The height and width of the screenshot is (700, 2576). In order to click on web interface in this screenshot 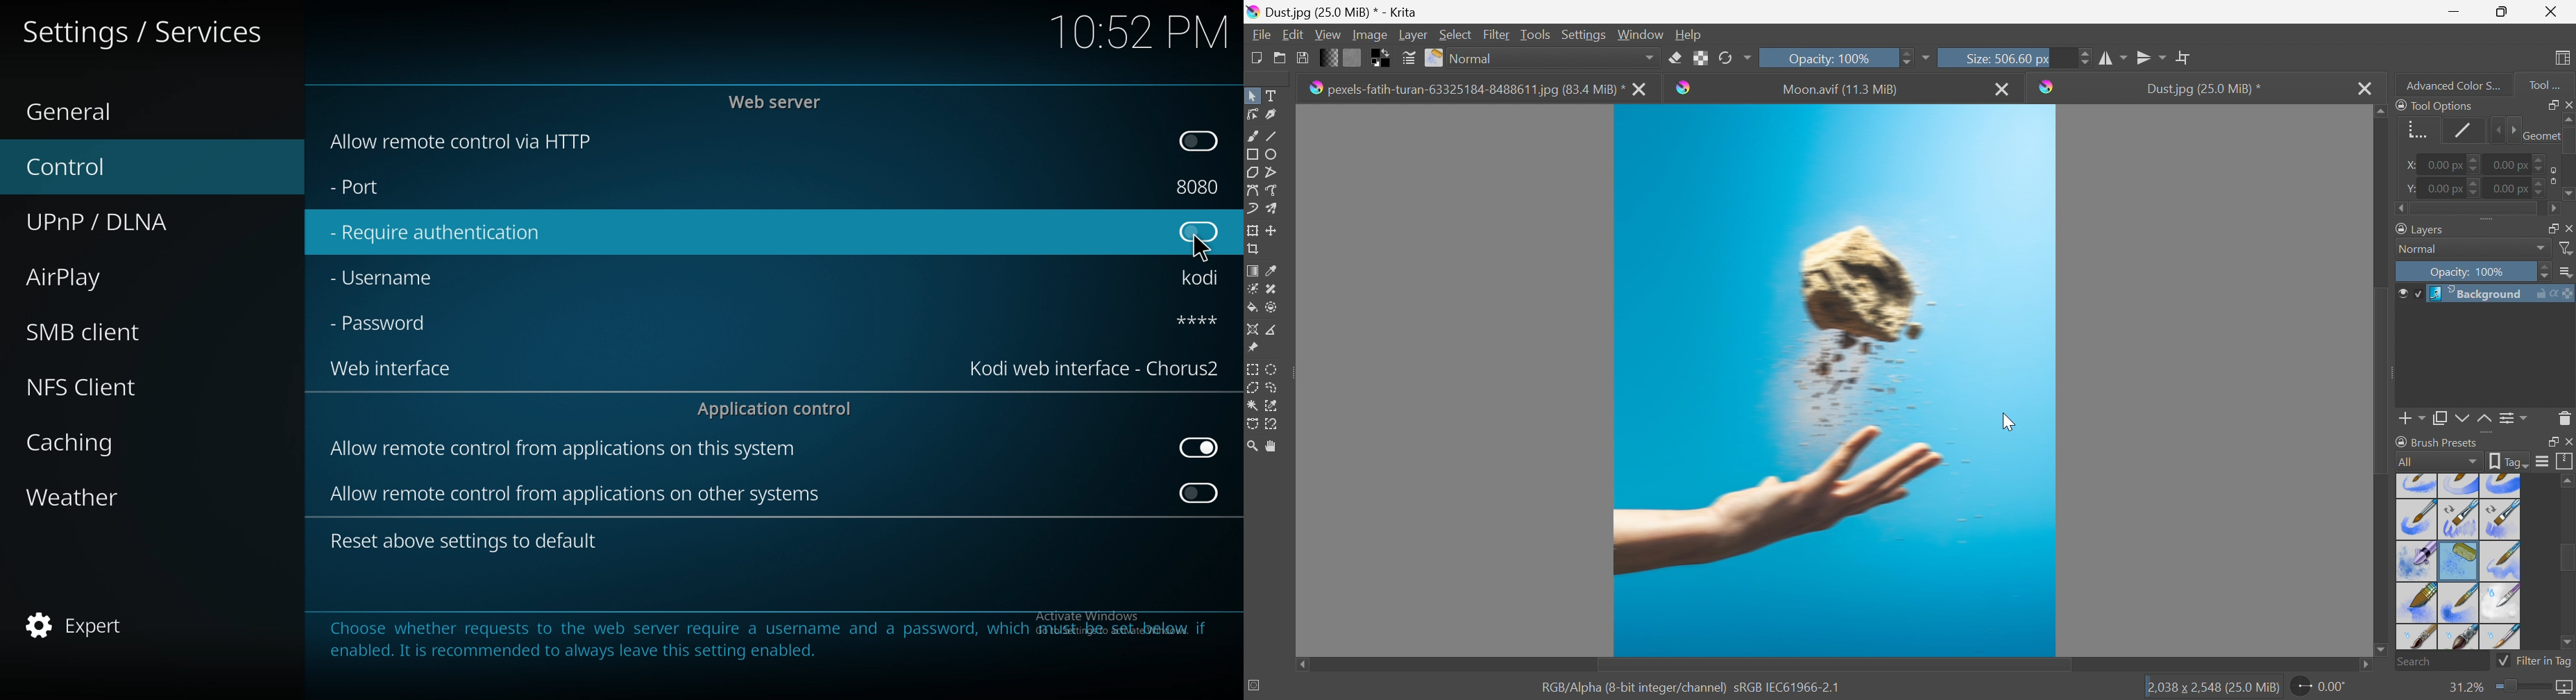, I will do `click(1097, 369)`.